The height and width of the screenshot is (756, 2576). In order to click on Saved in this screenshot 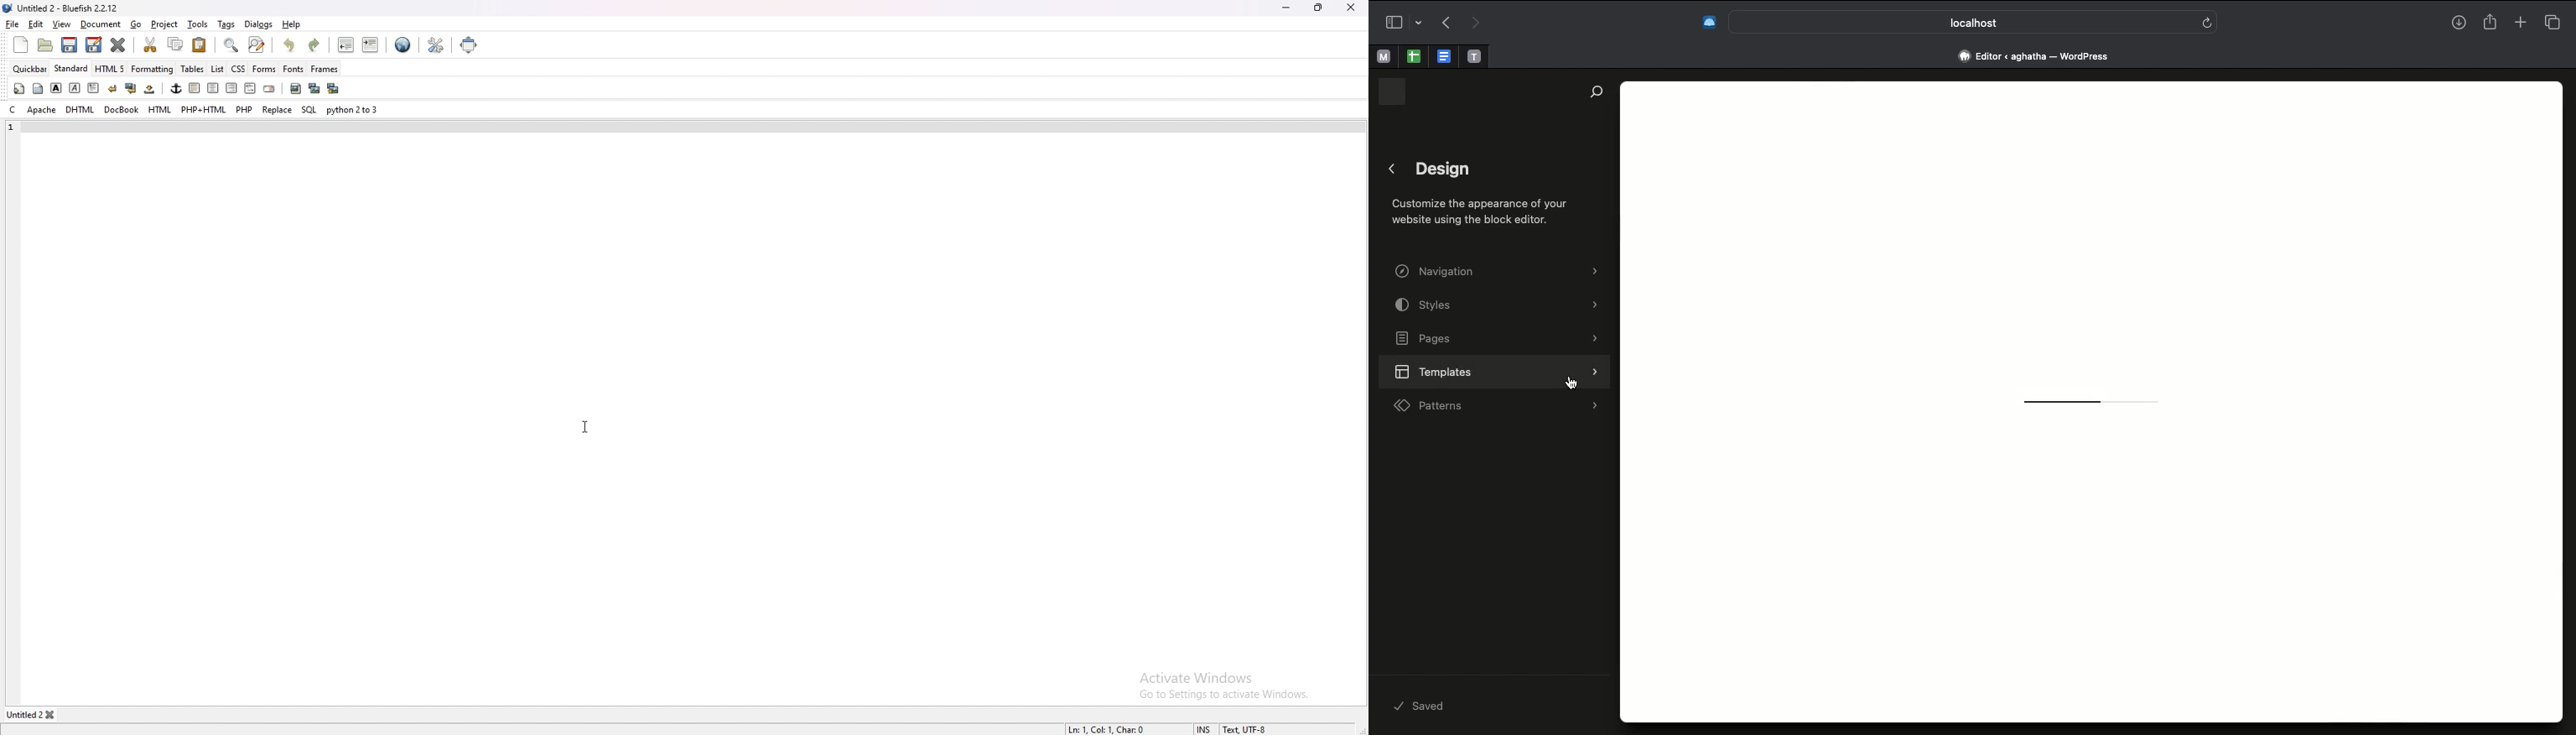, I will do `click(1428, 705)`.